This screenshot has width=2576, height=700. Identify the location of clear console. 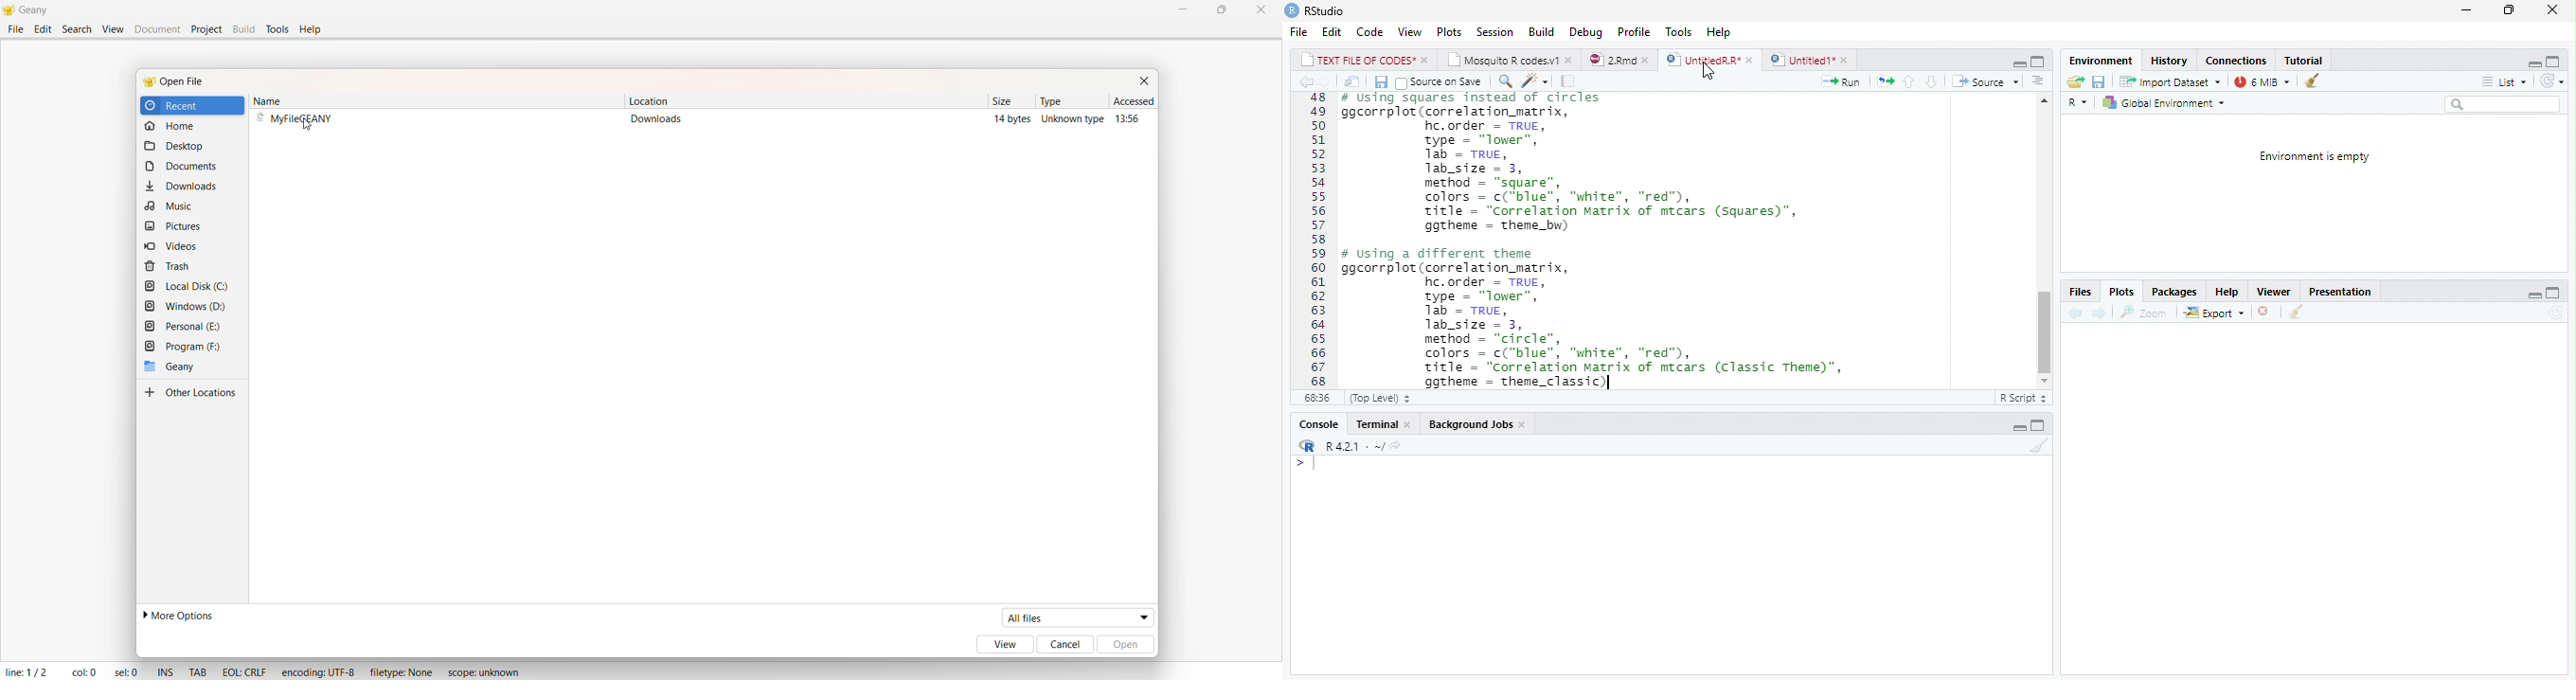
(2040, 446).